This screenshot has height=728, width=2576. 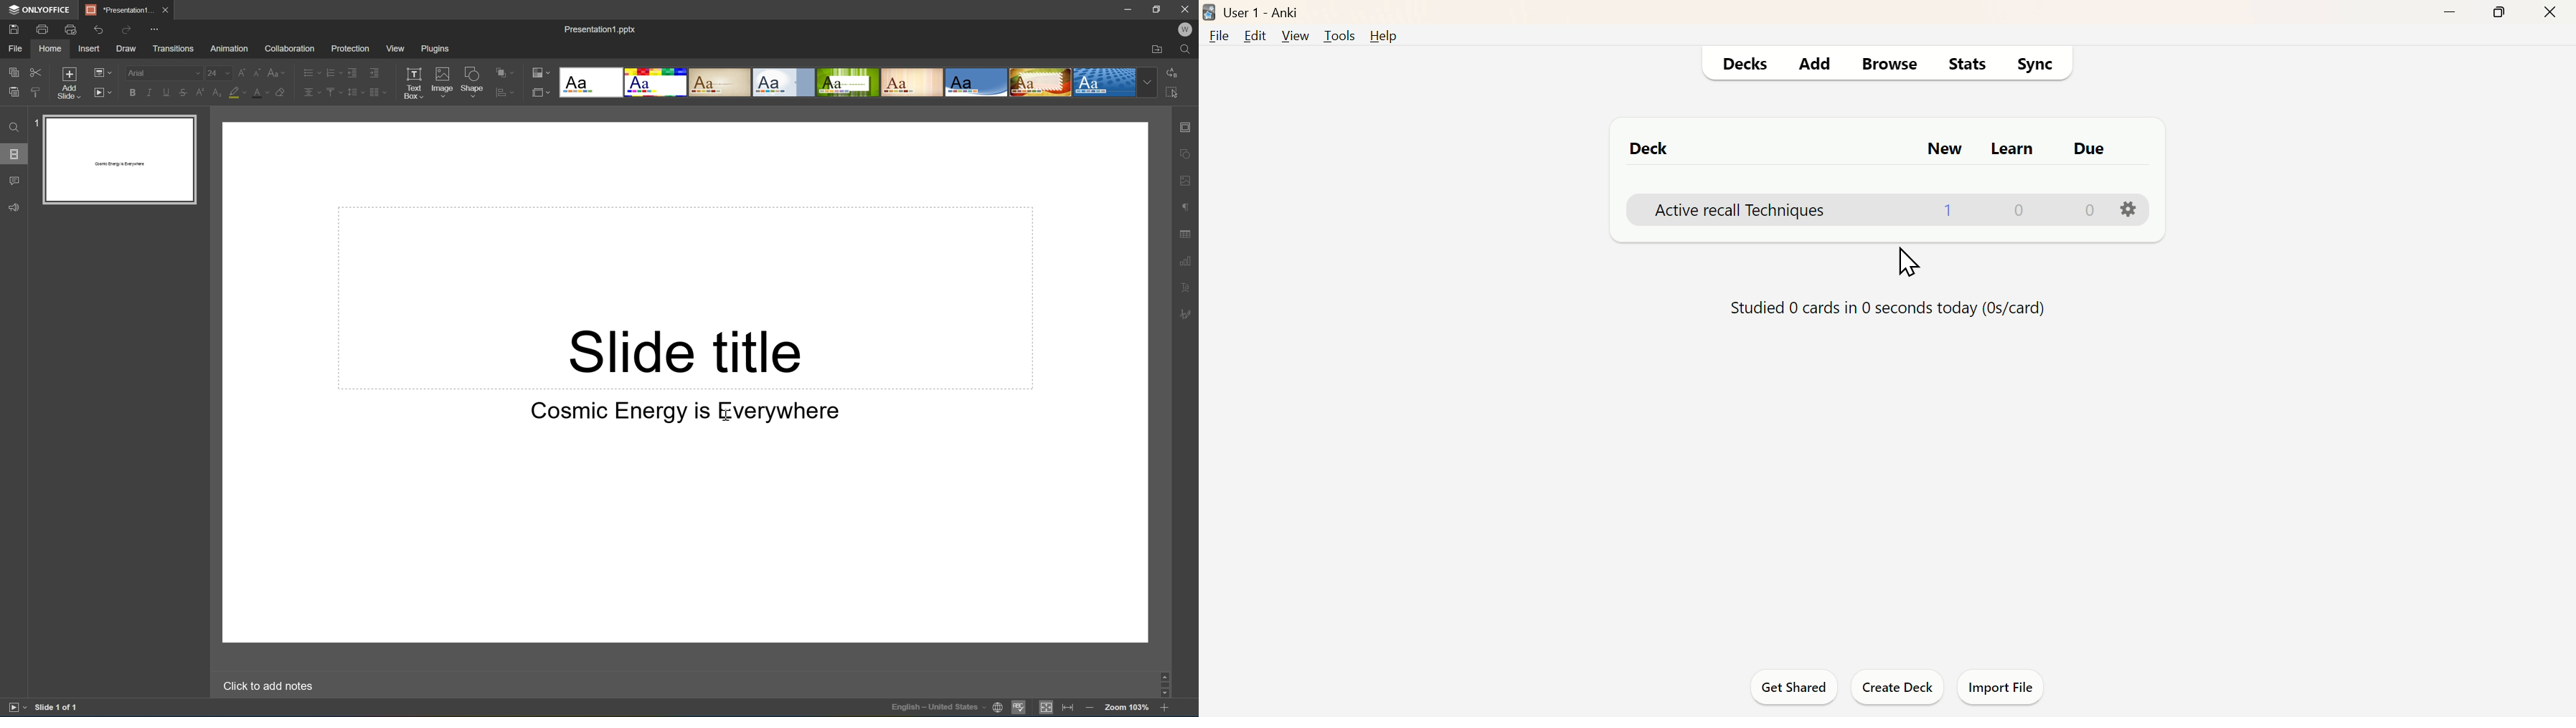 I want to click on Collaboration, so click(x=289, y=47).